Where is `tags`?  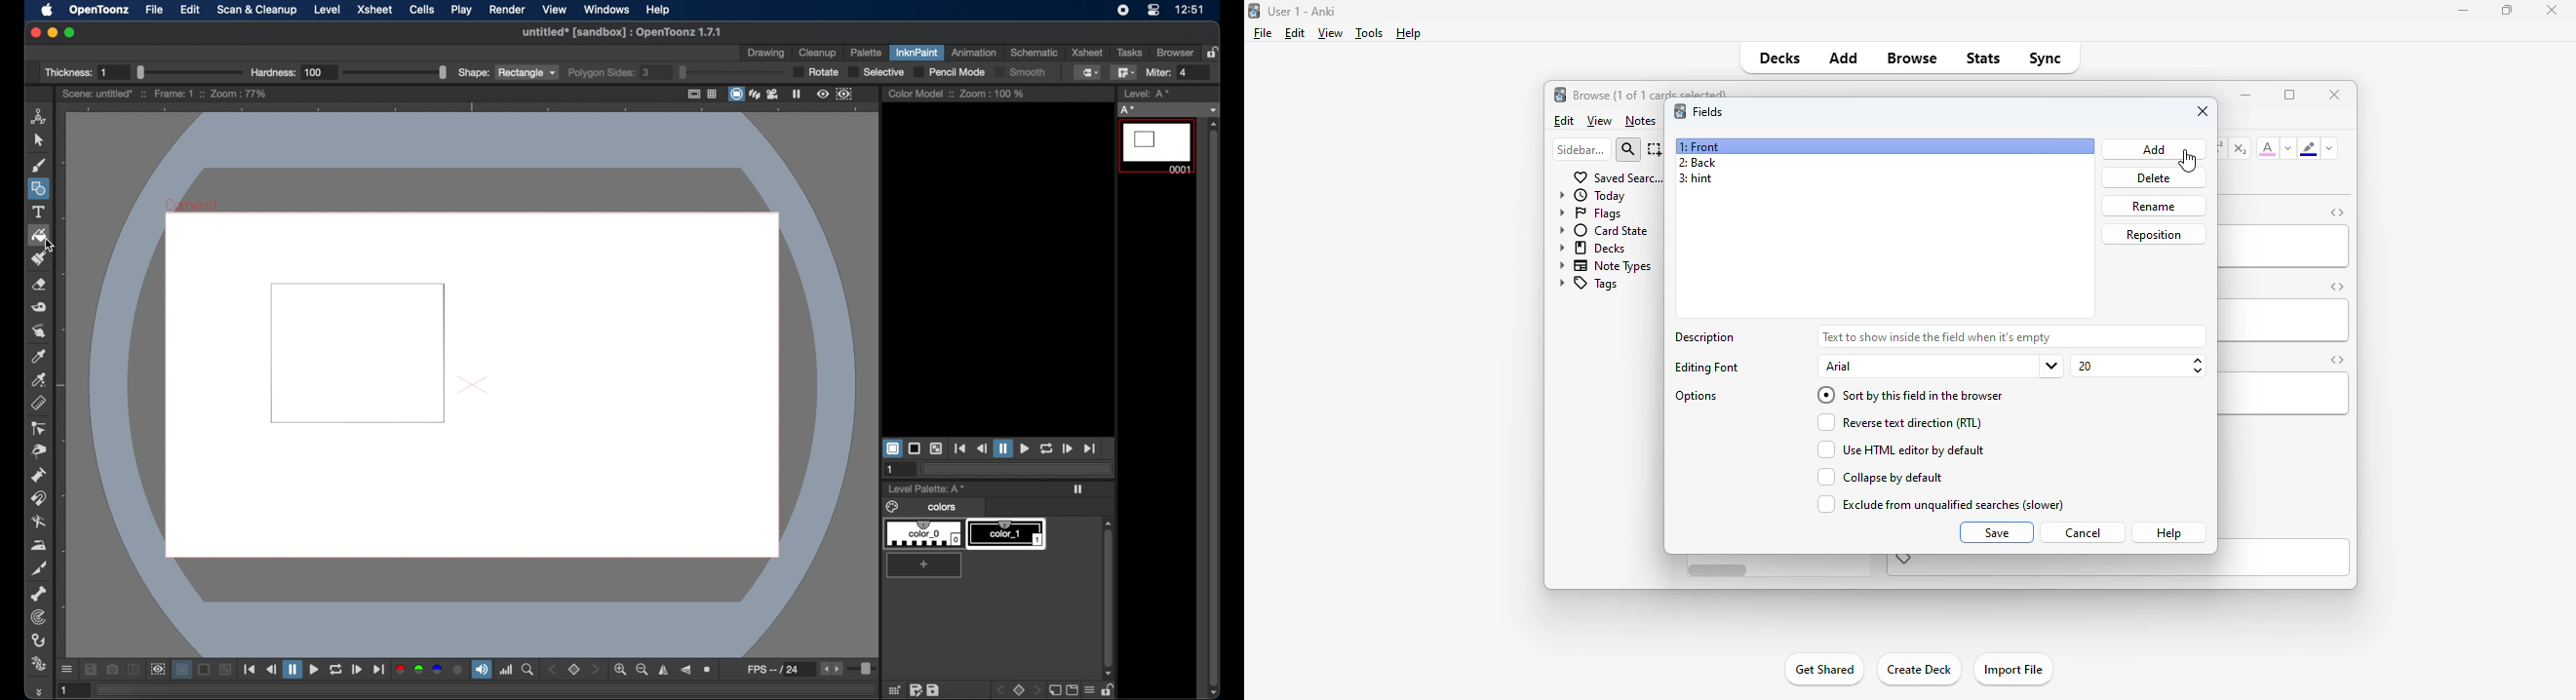
tags is located at coordinates (1587, 285).